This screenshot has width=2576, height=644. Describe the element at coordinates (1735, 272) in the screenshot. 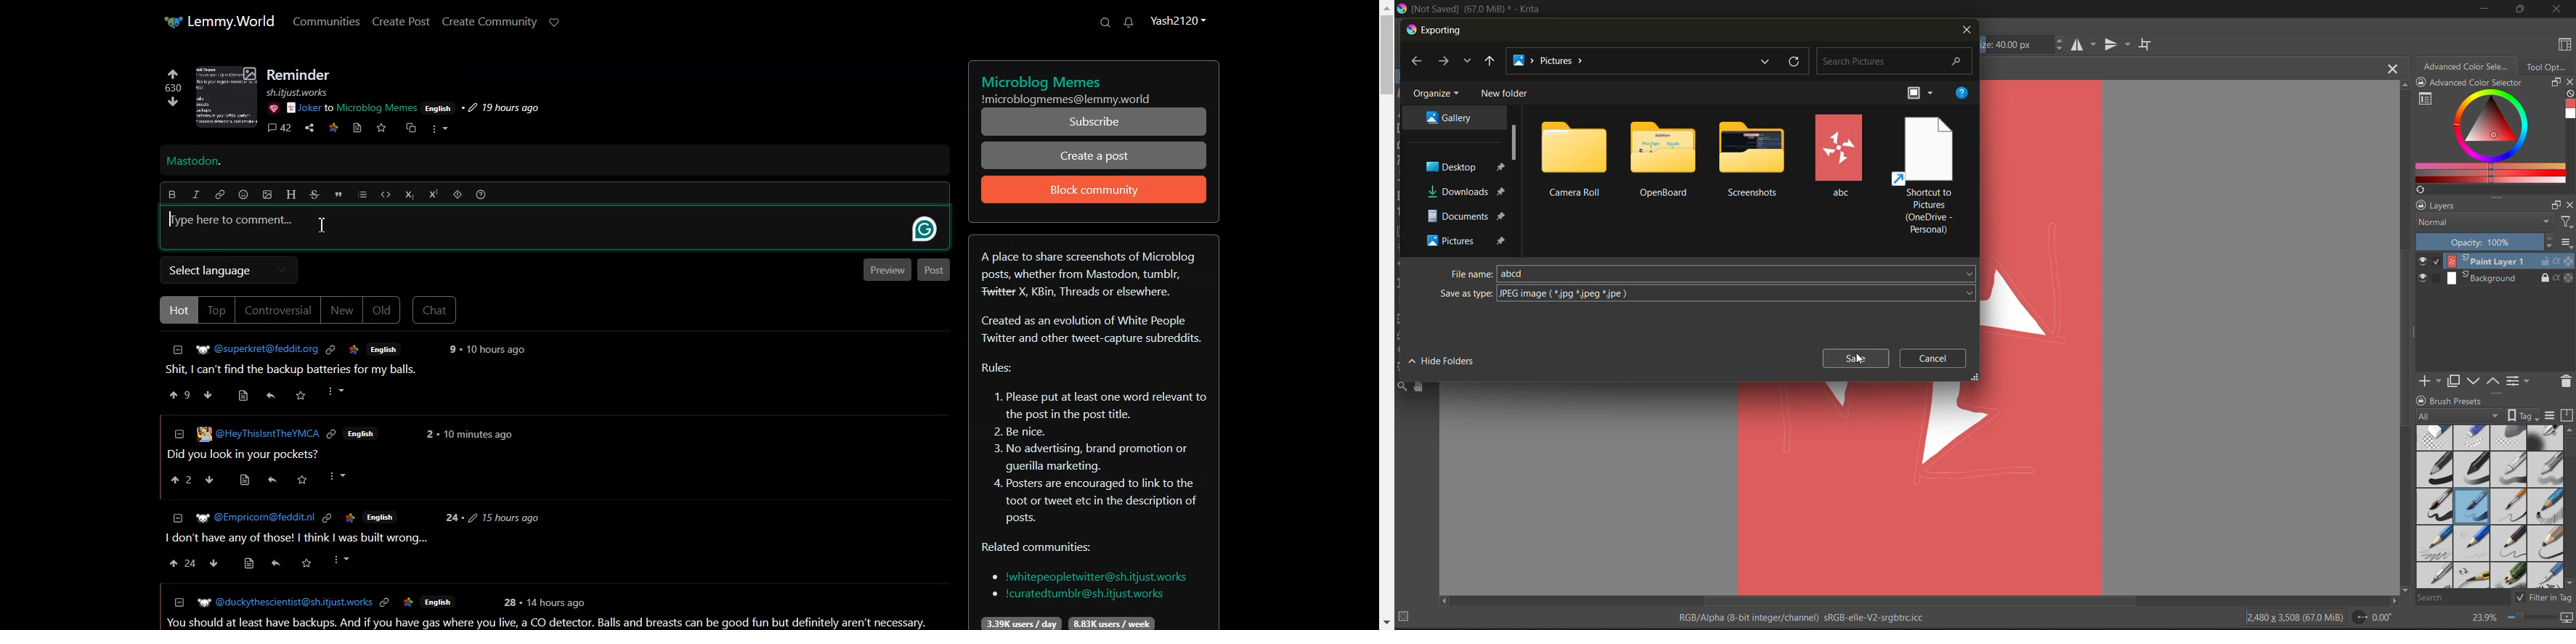

I see `file name` at that location.